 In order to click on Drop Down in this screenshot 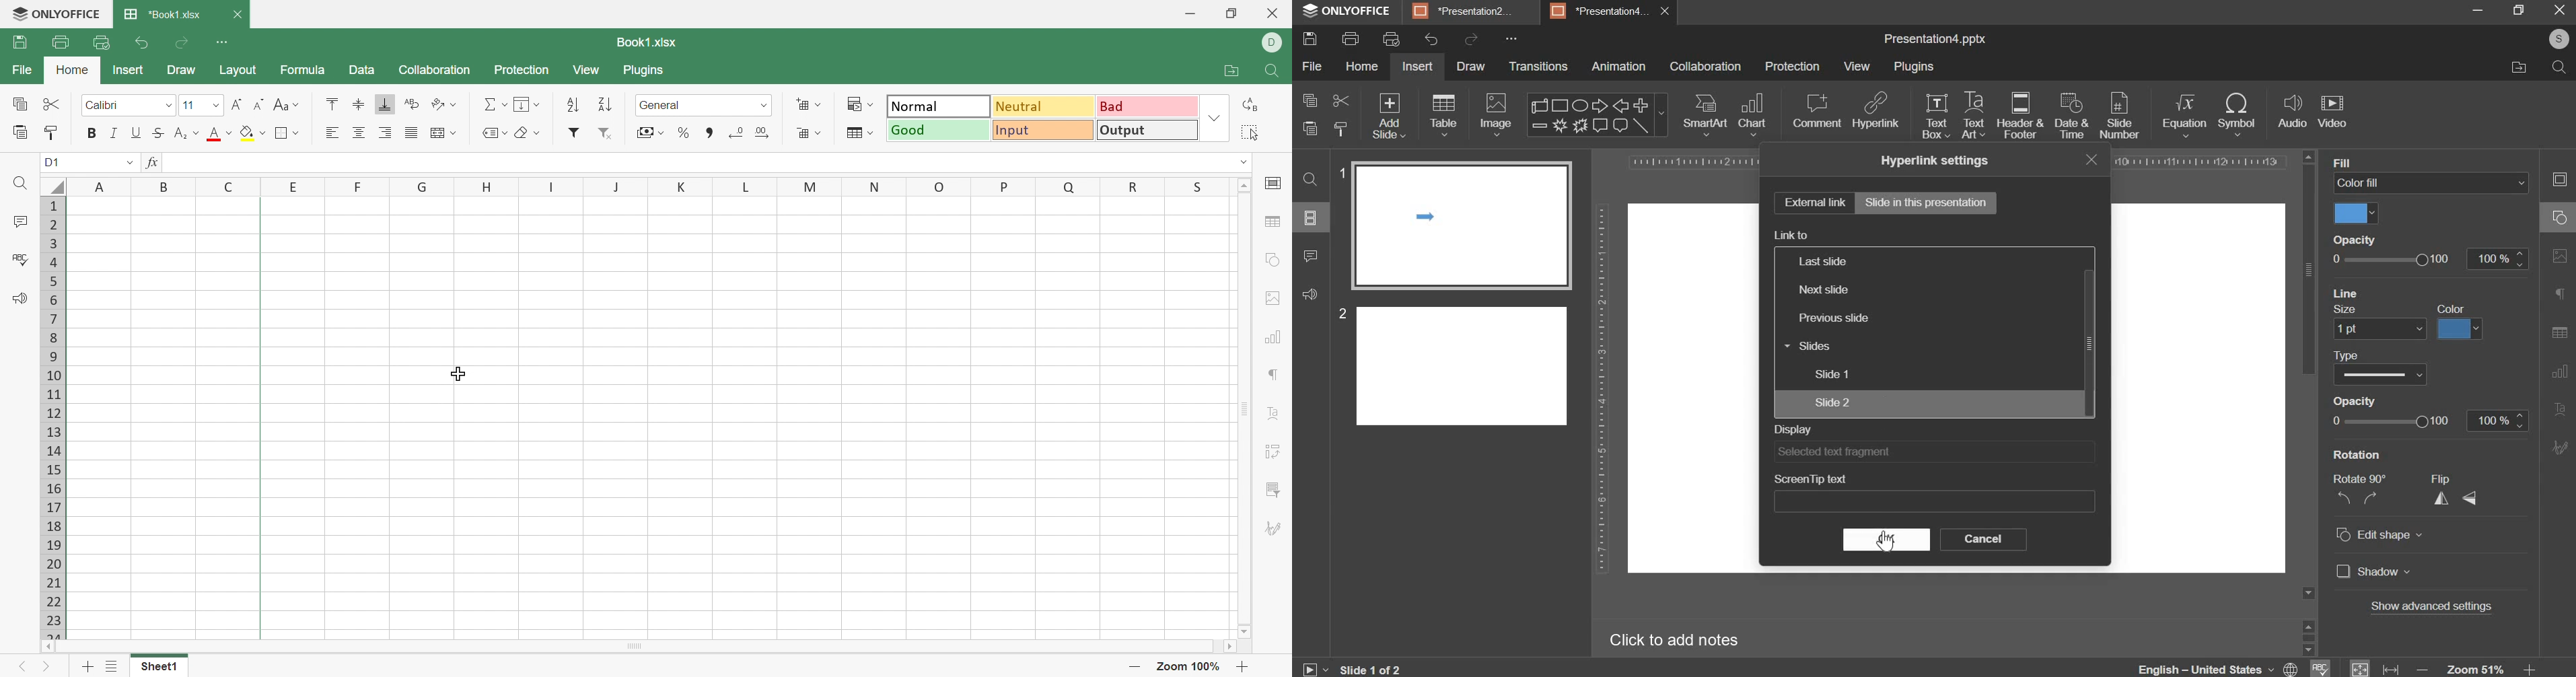, I will do `click(454, 133)`.